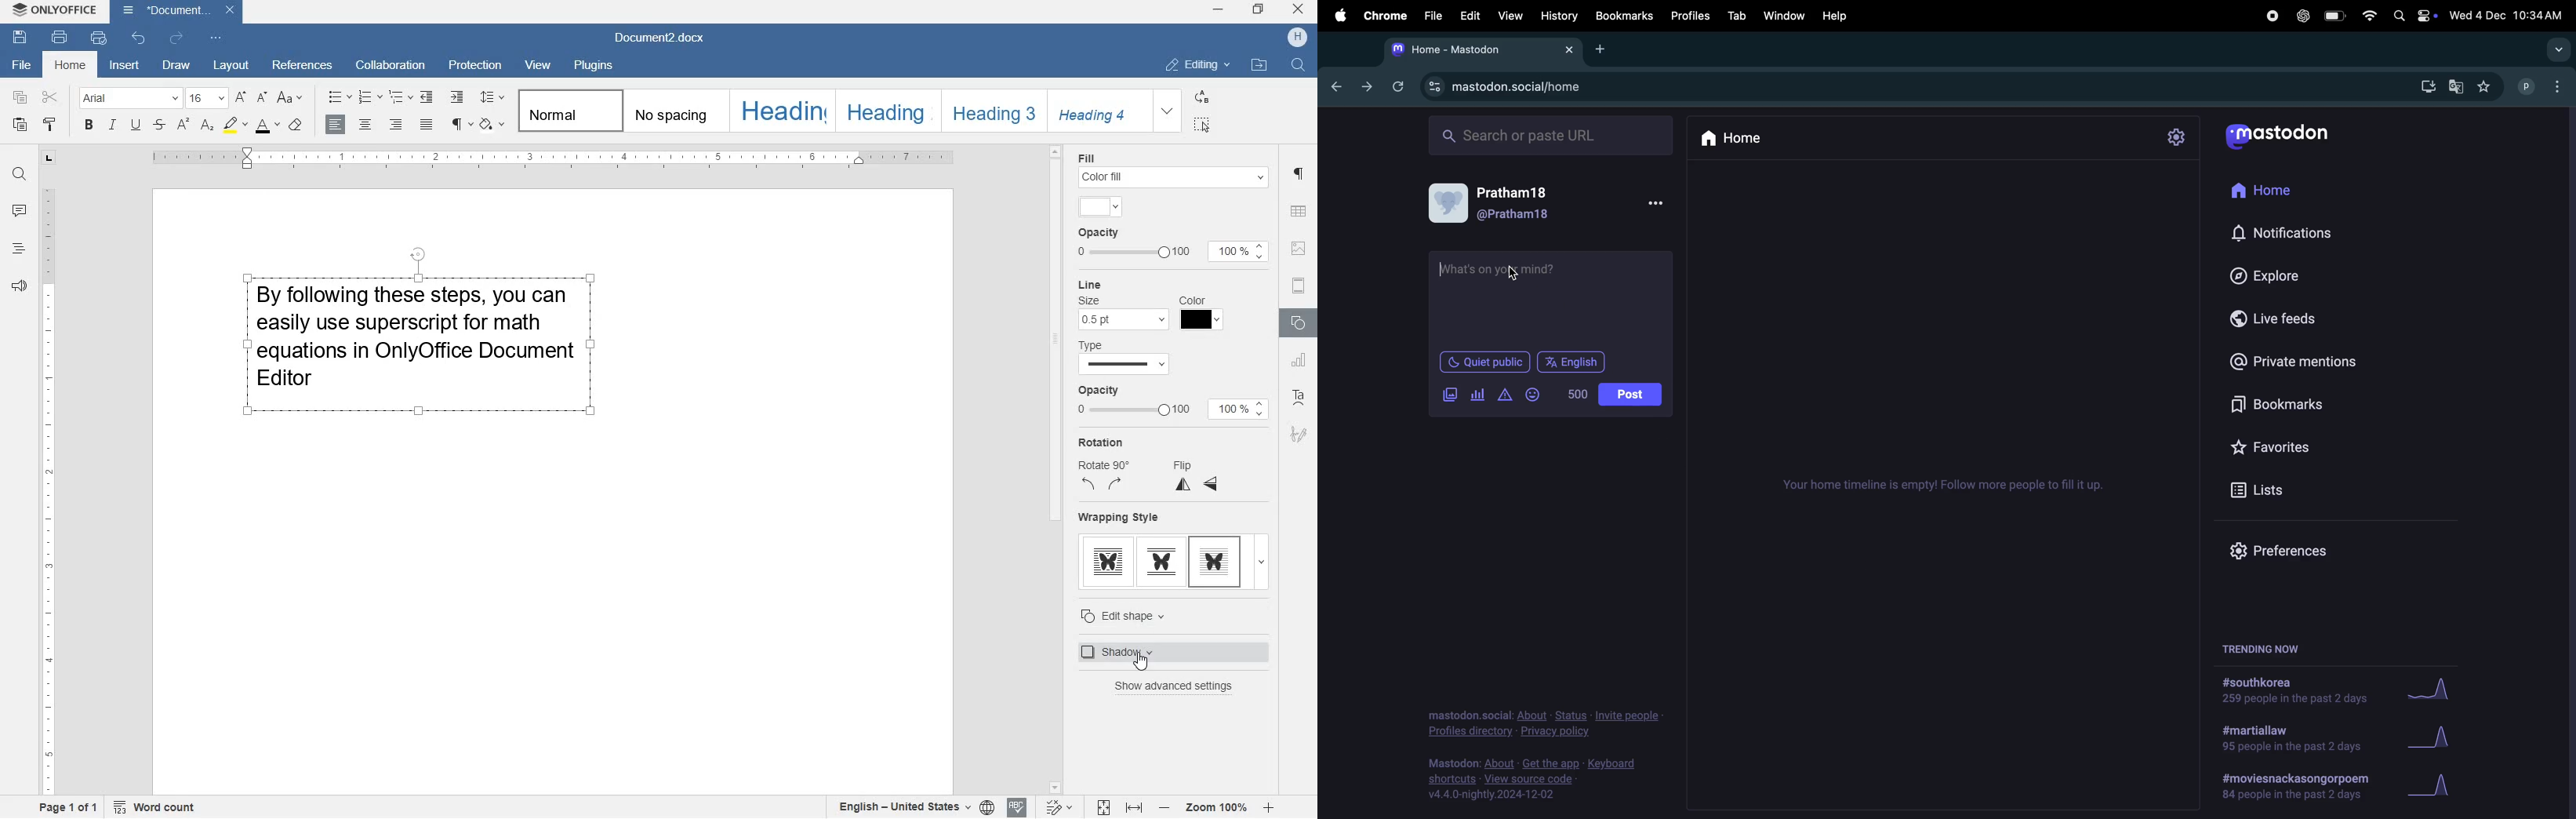 The height and width of the screenshot is (840, 2576). What do you see at coordinates (2290, 136) in the screenshot?
I see `Mastodon` at bounding box center [2290, 136].